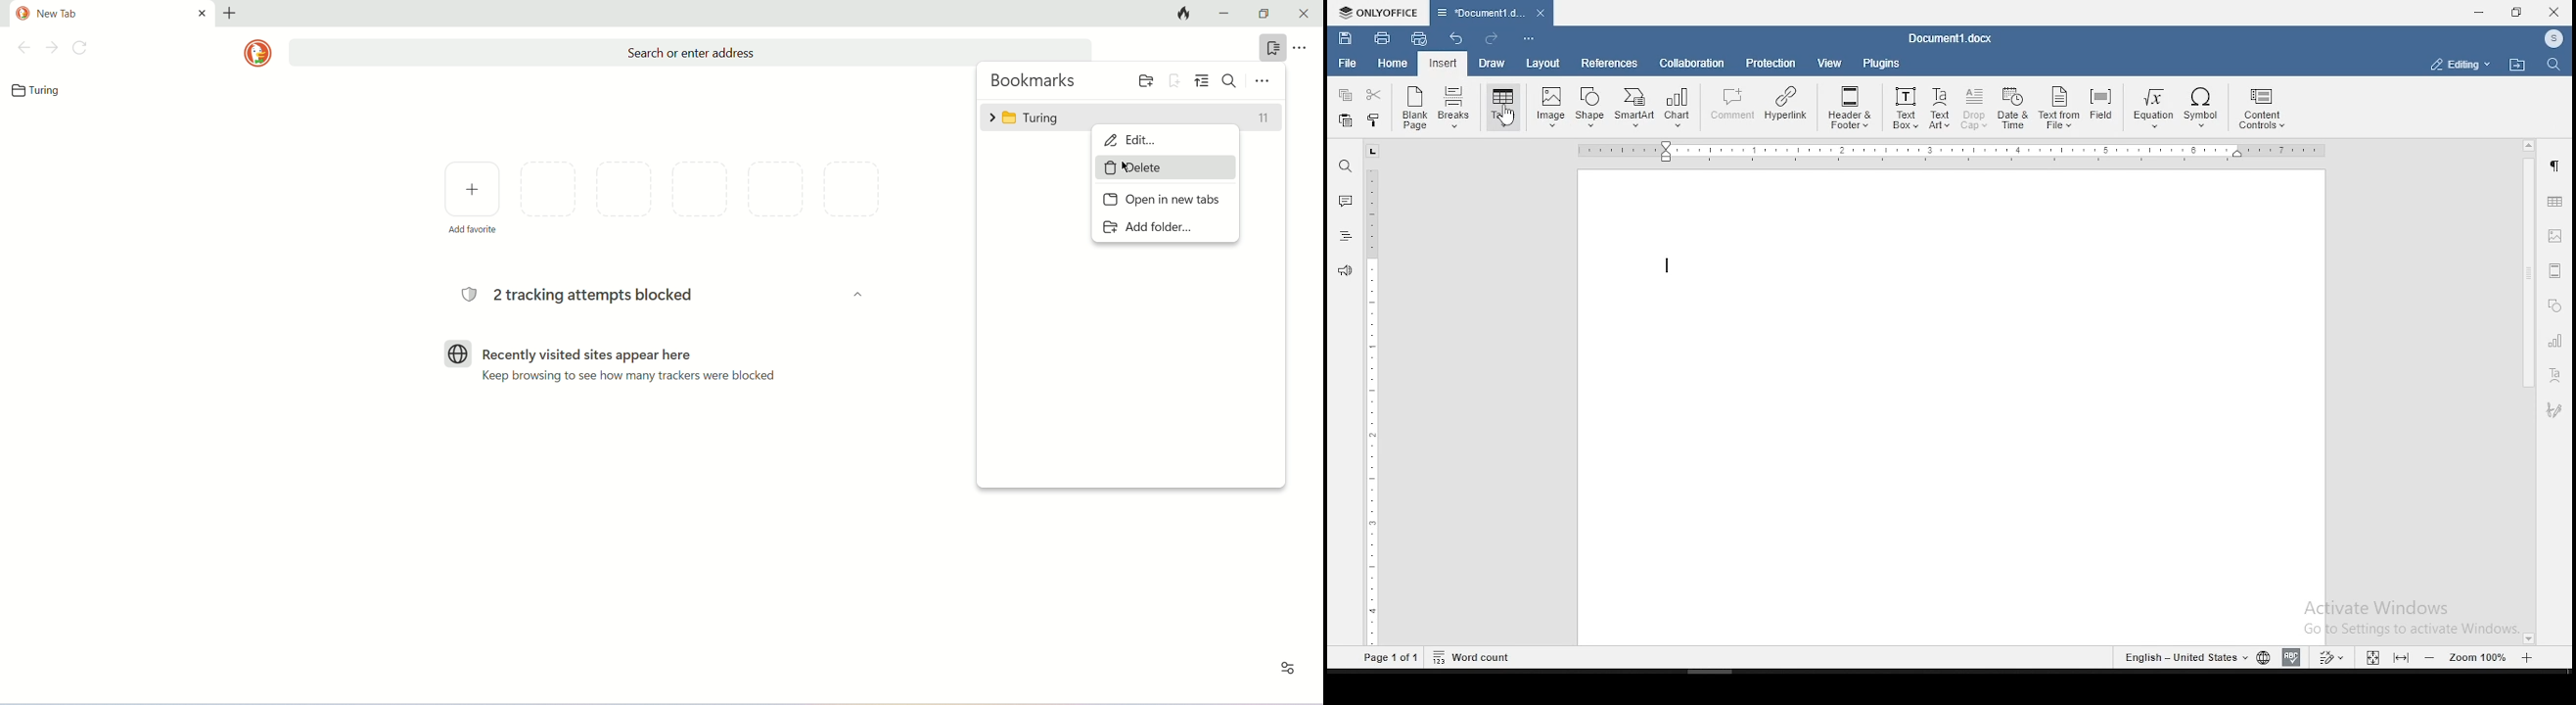  What do you see at coordinates (2100, 106) in the screenshot?
I see `Field` at bounding box center [2100, 106].